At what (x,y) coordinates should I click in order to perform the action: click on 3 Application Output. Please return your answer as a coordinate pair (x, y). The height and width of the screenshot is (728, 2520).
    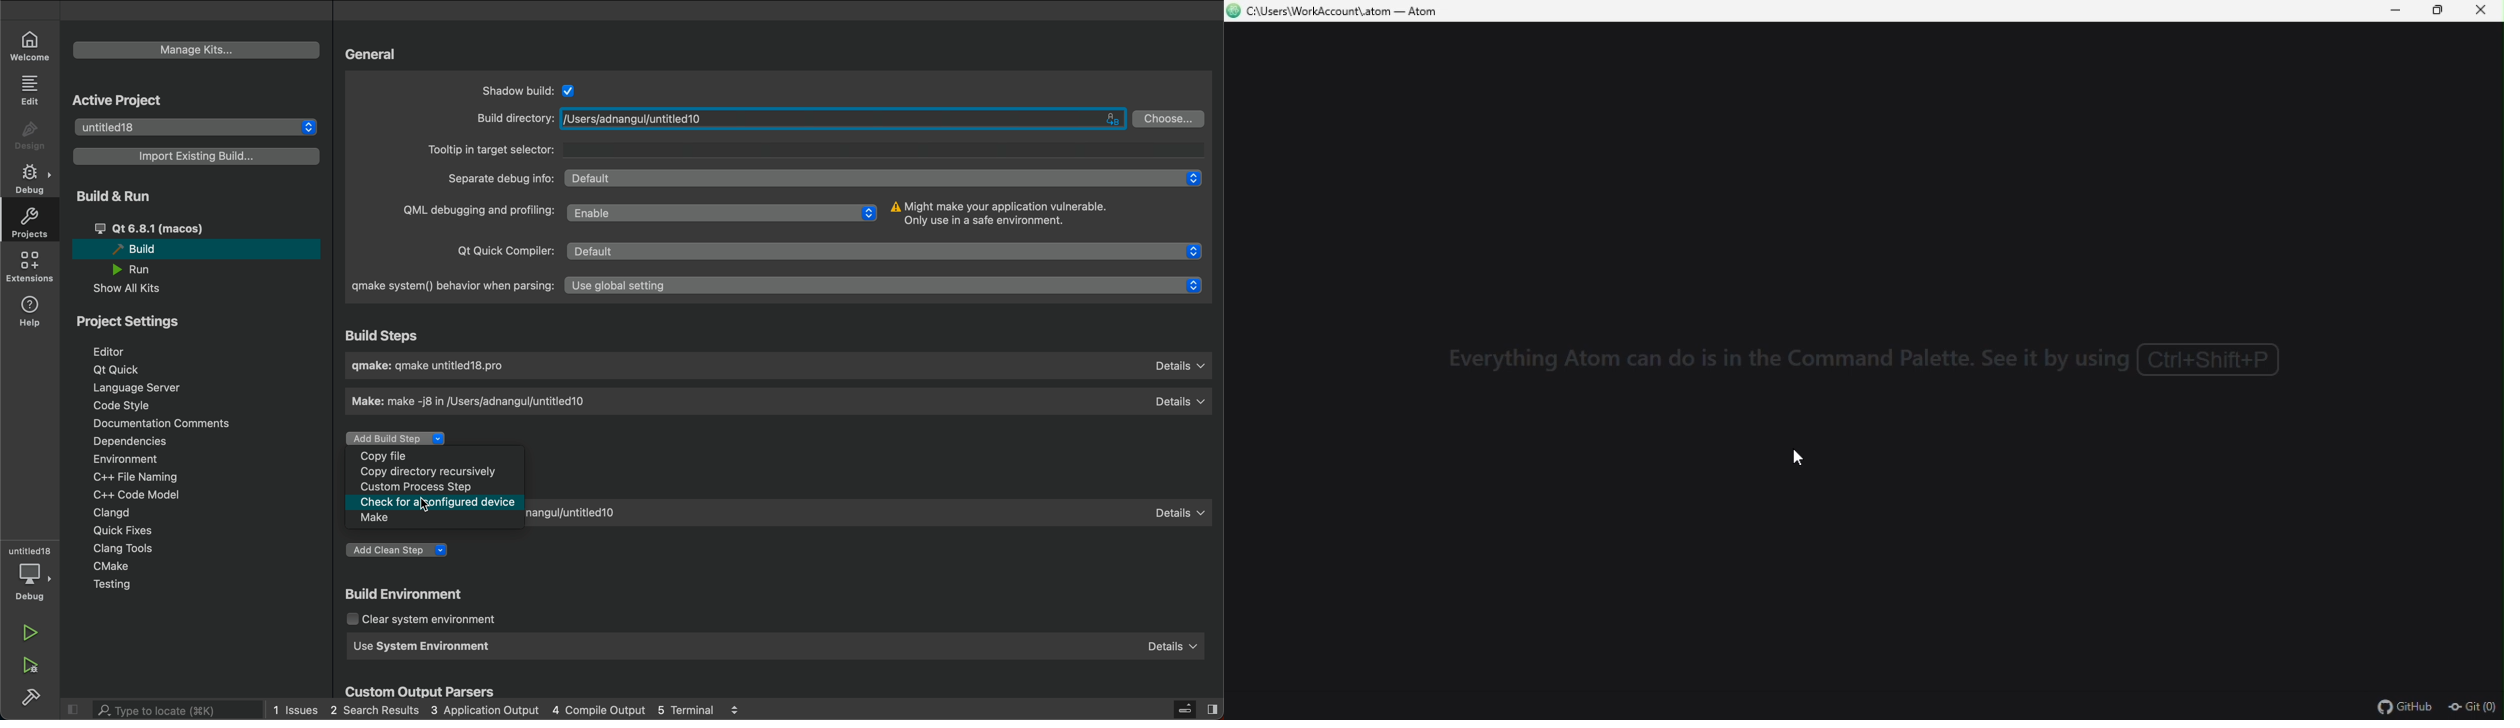
    Looking at the image, I should click on (485, 710).